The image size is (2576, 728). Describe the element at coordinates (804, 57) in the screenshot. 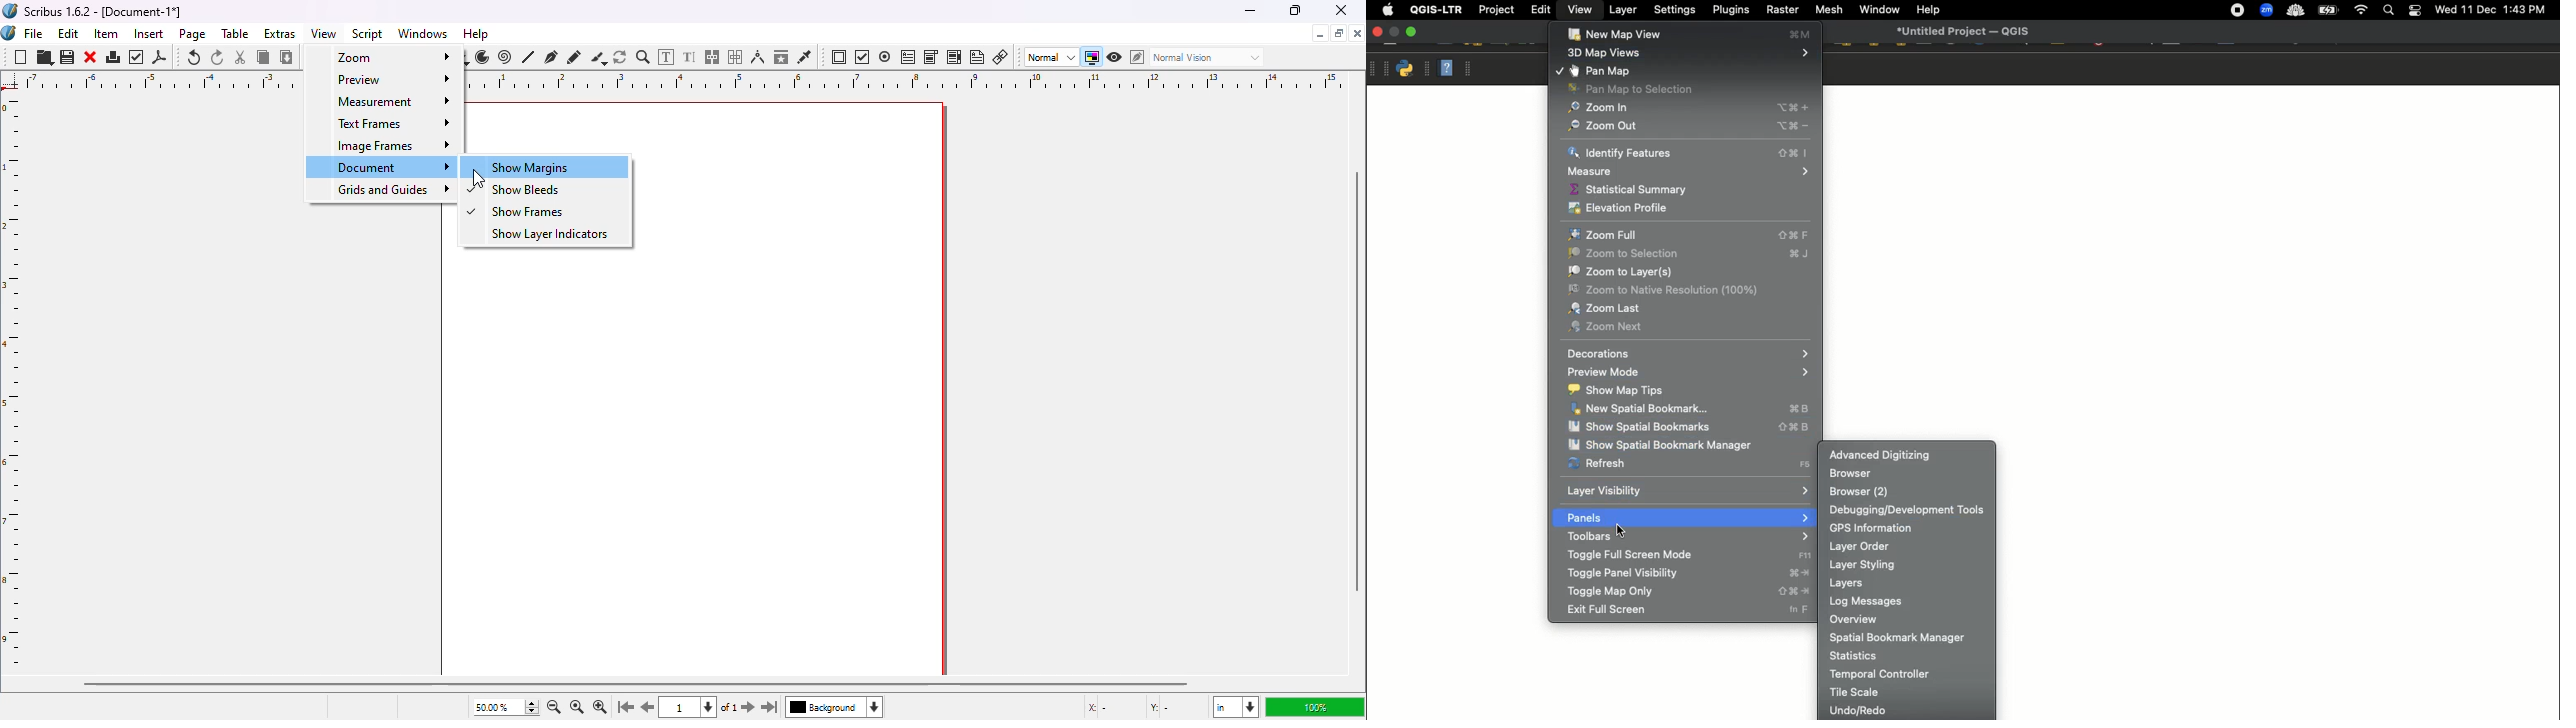

I see `eye dropper` at that location.